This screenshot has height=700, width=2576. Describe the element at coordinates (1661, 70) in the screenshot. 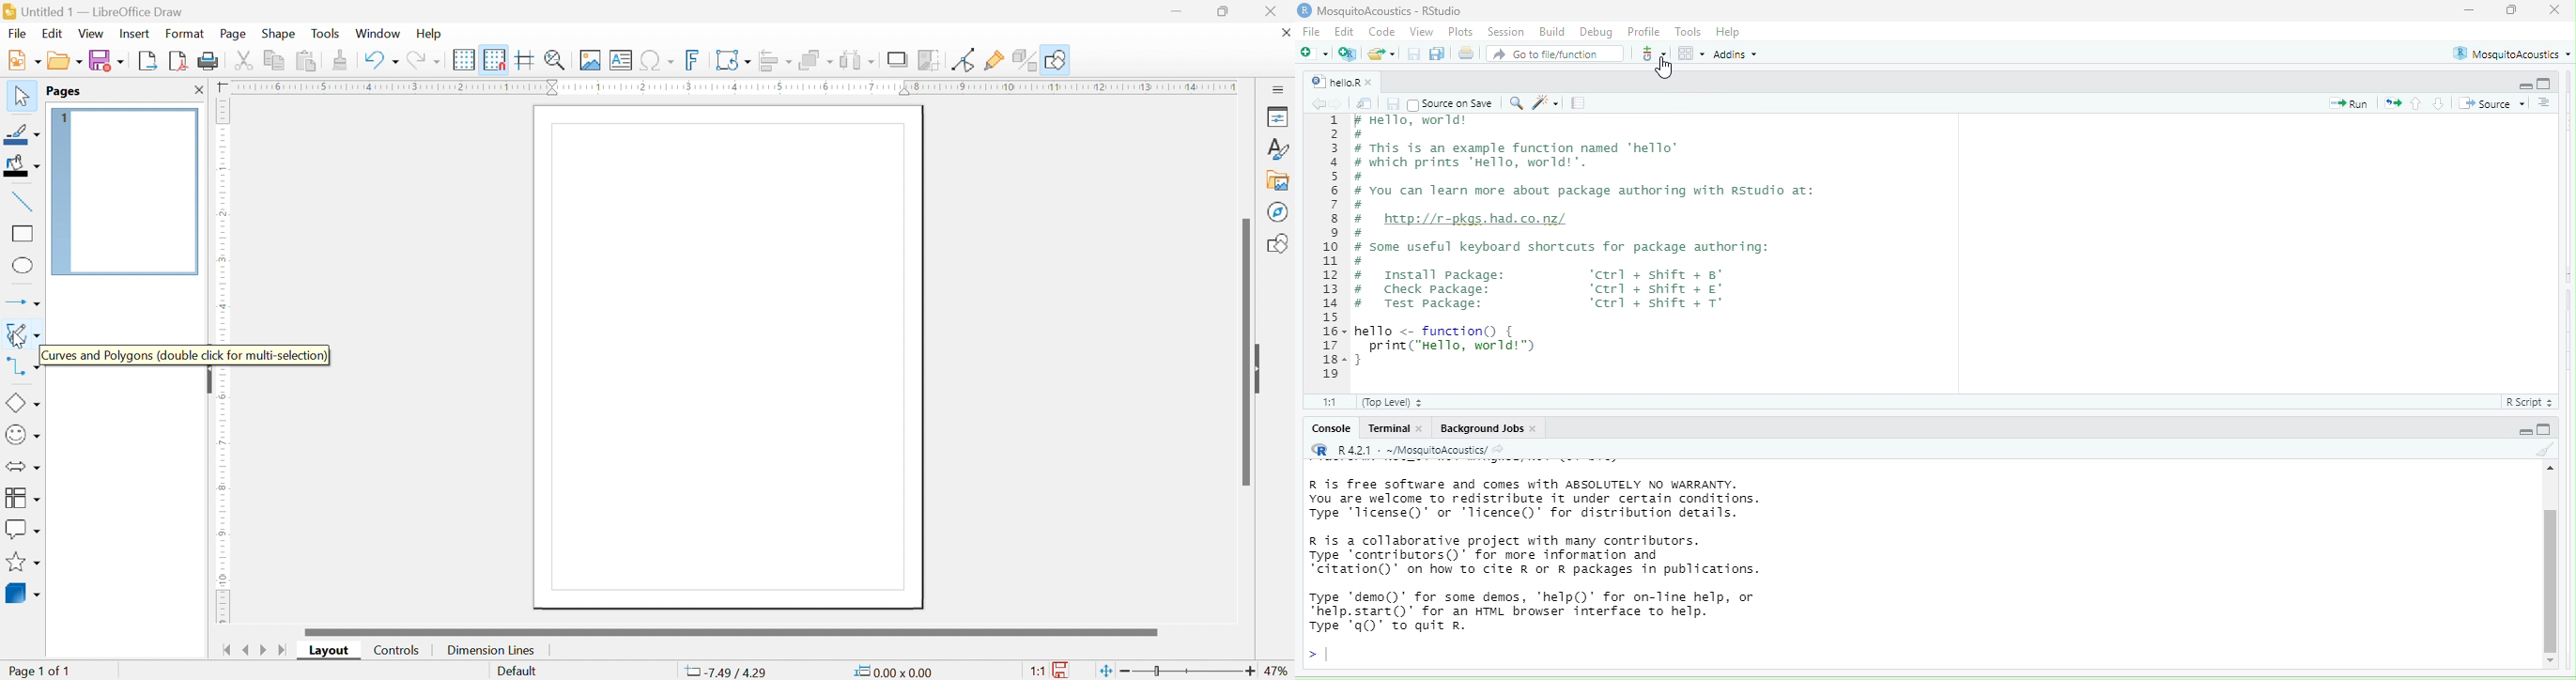

I see `cursor` at that location.